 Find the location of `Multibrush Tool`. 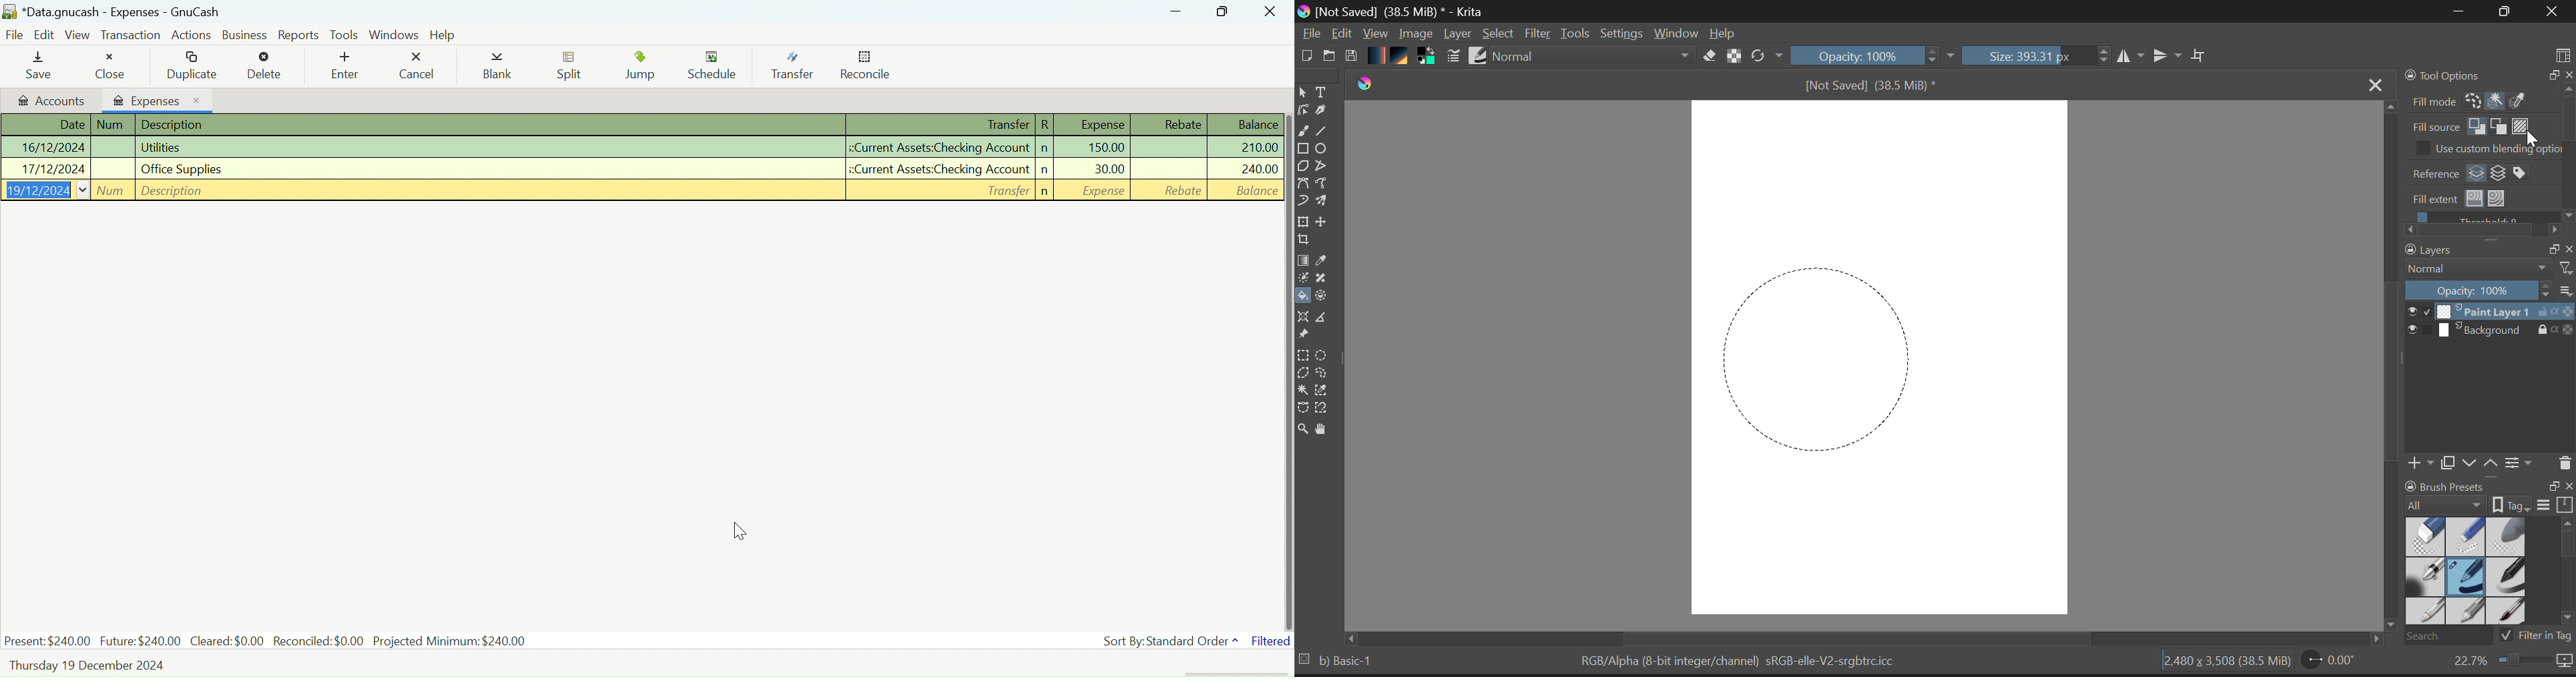

Multibrush Tool is located at coordinates (1326, 202).